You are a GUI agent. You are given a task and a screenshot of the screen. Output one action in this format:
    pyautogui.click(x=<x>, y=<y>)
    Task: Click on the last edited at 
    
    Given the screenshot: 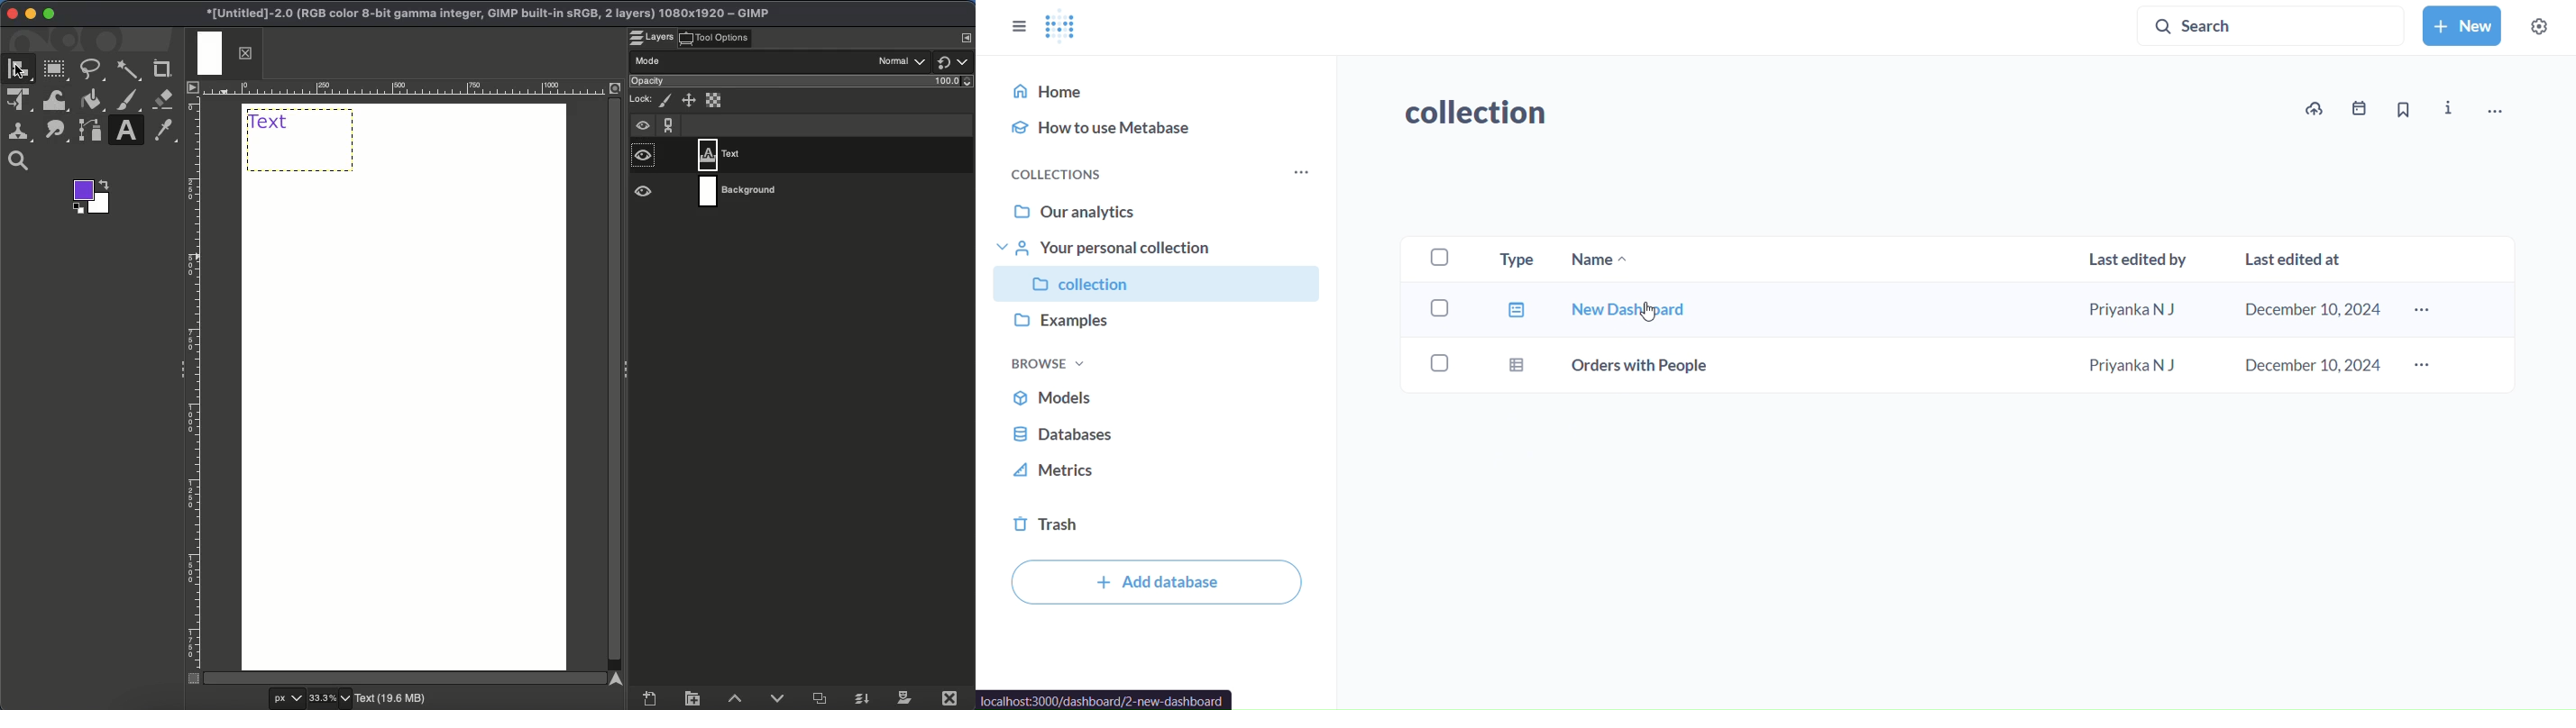 What is the action you would take?
    pyautogui.click(x=2298, y=260)
    